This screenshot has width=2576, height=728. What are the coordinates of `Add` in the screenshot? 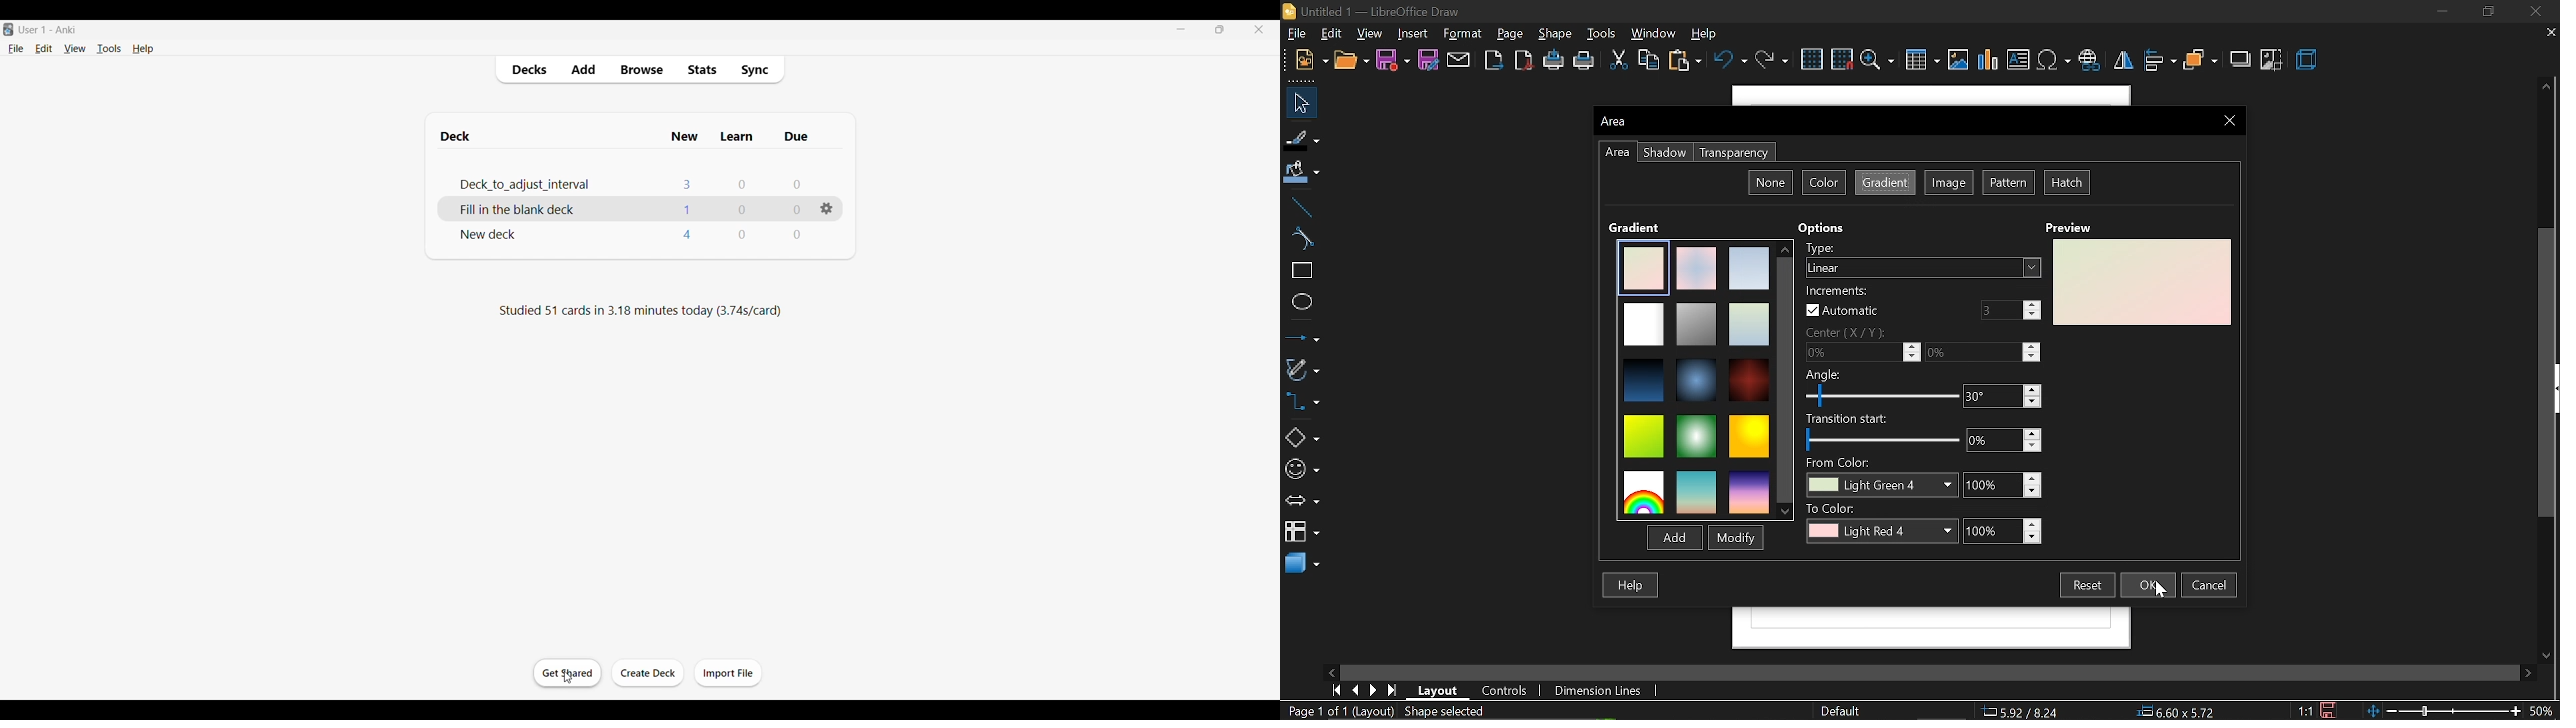 It's located at (585, 69).